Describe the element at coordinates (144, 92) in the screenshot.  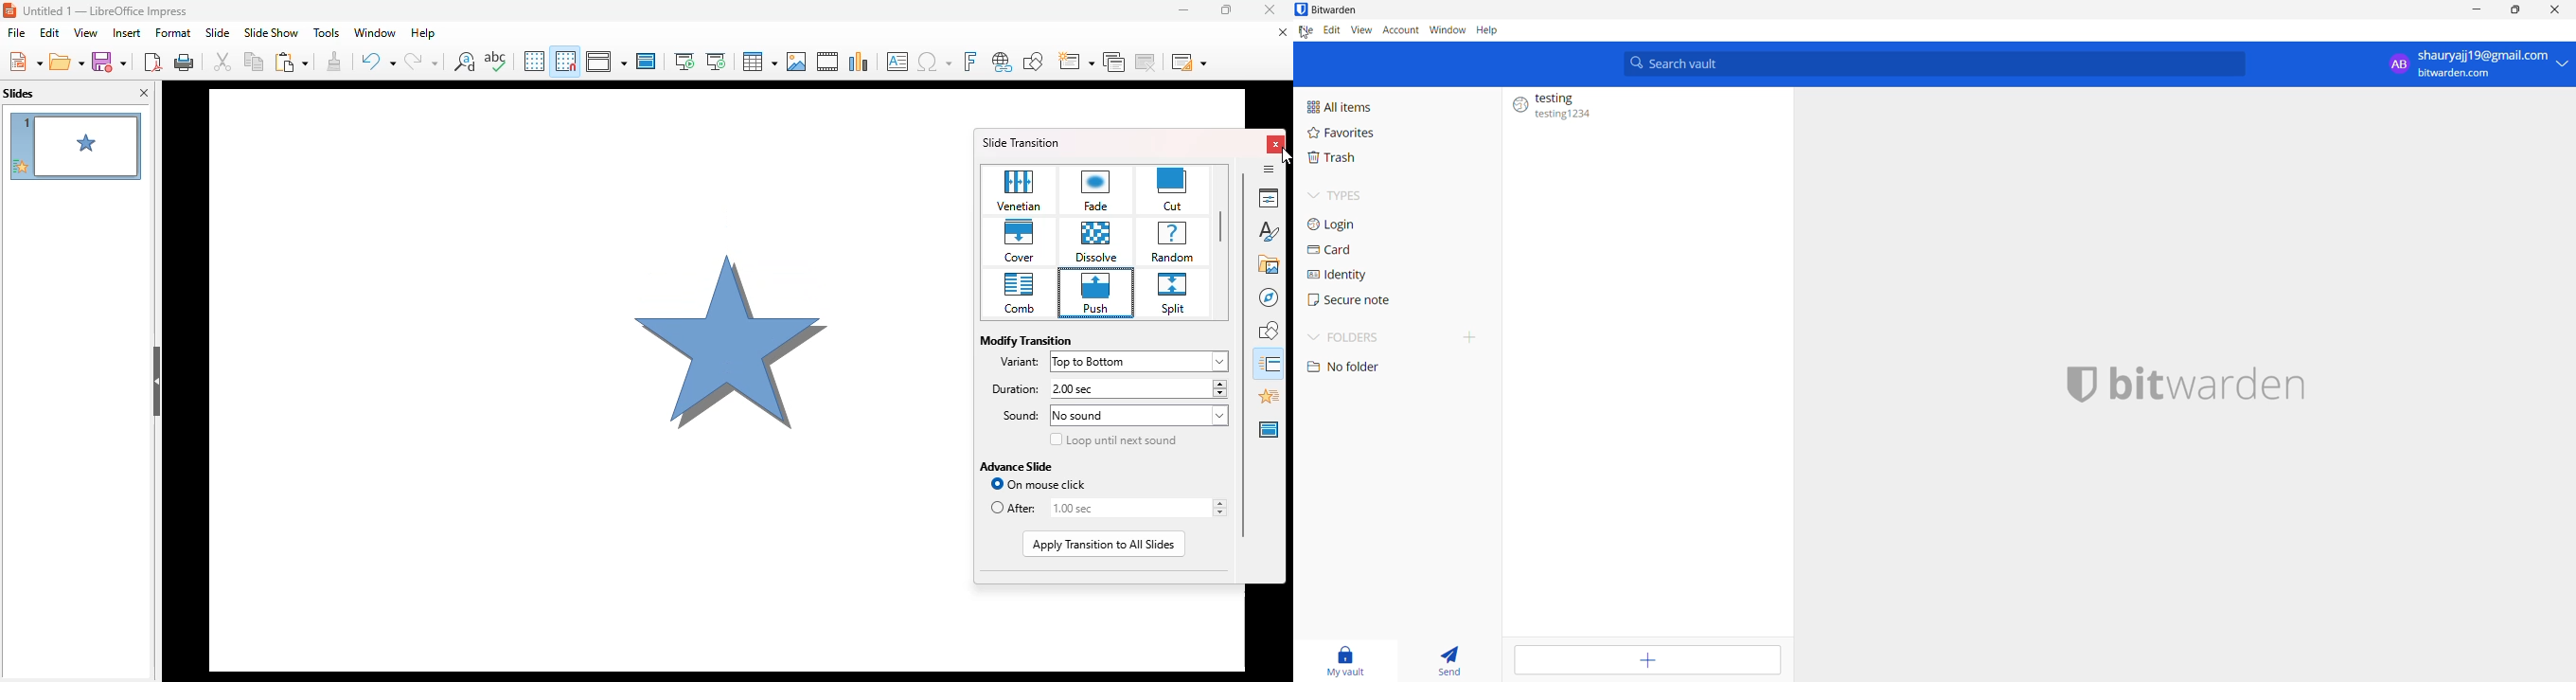
I see `close pane` at that location.